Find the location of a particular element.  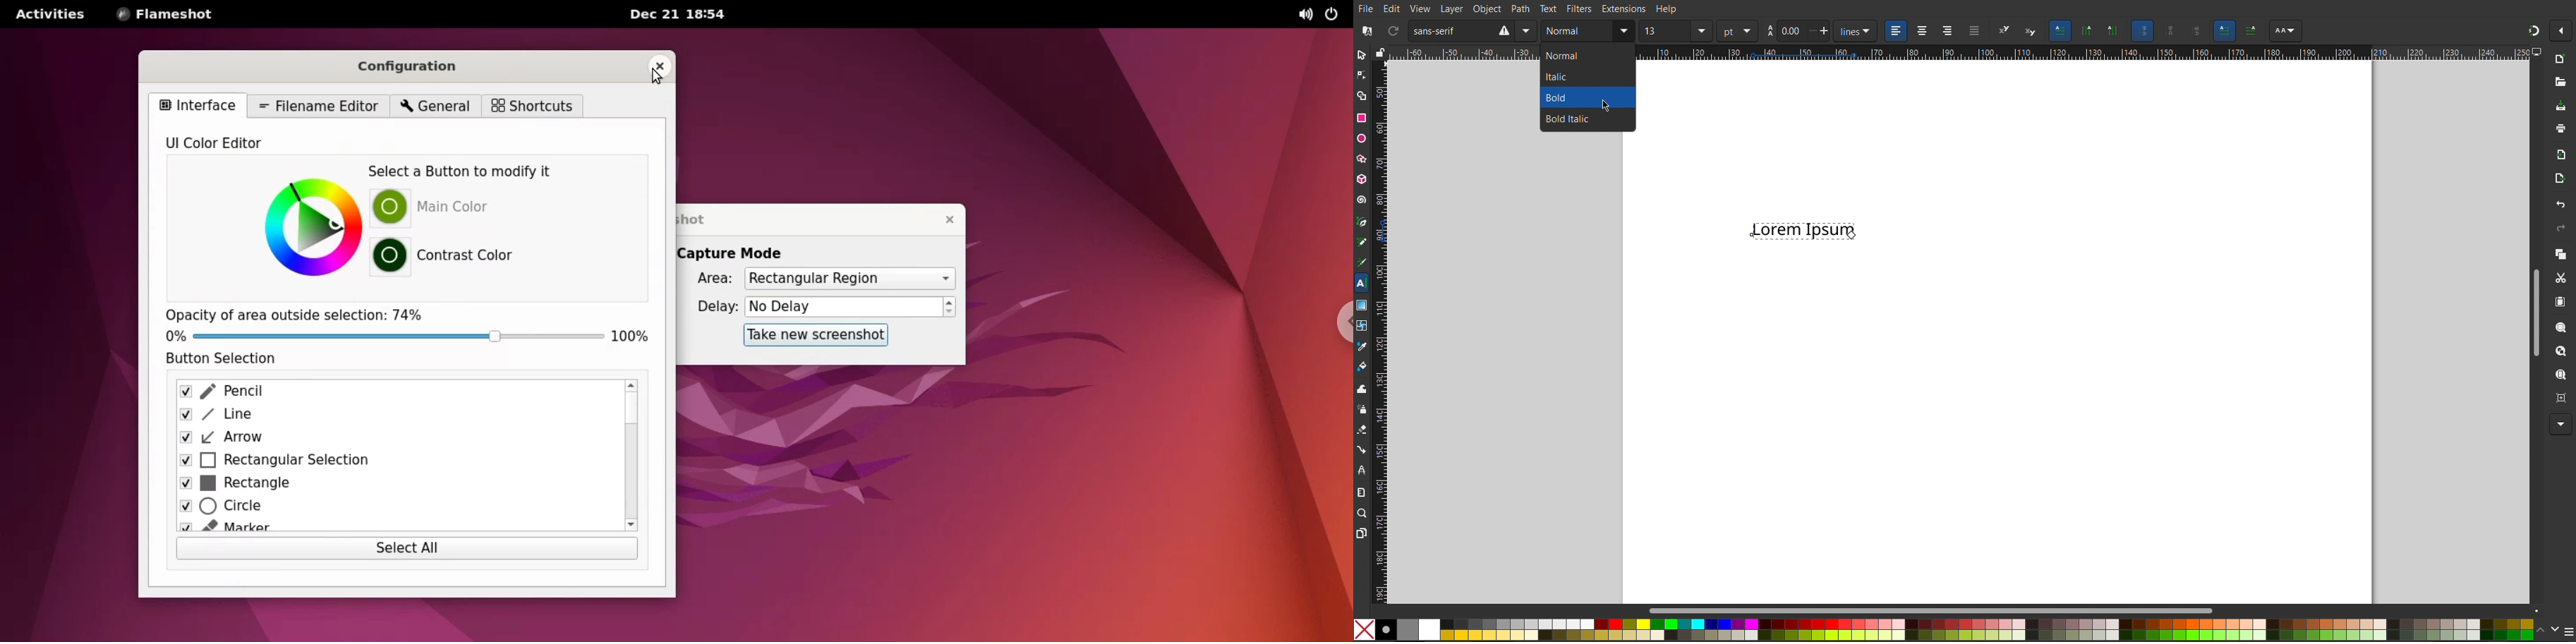

Left to right orientation is located at coordinates (2225, 30).